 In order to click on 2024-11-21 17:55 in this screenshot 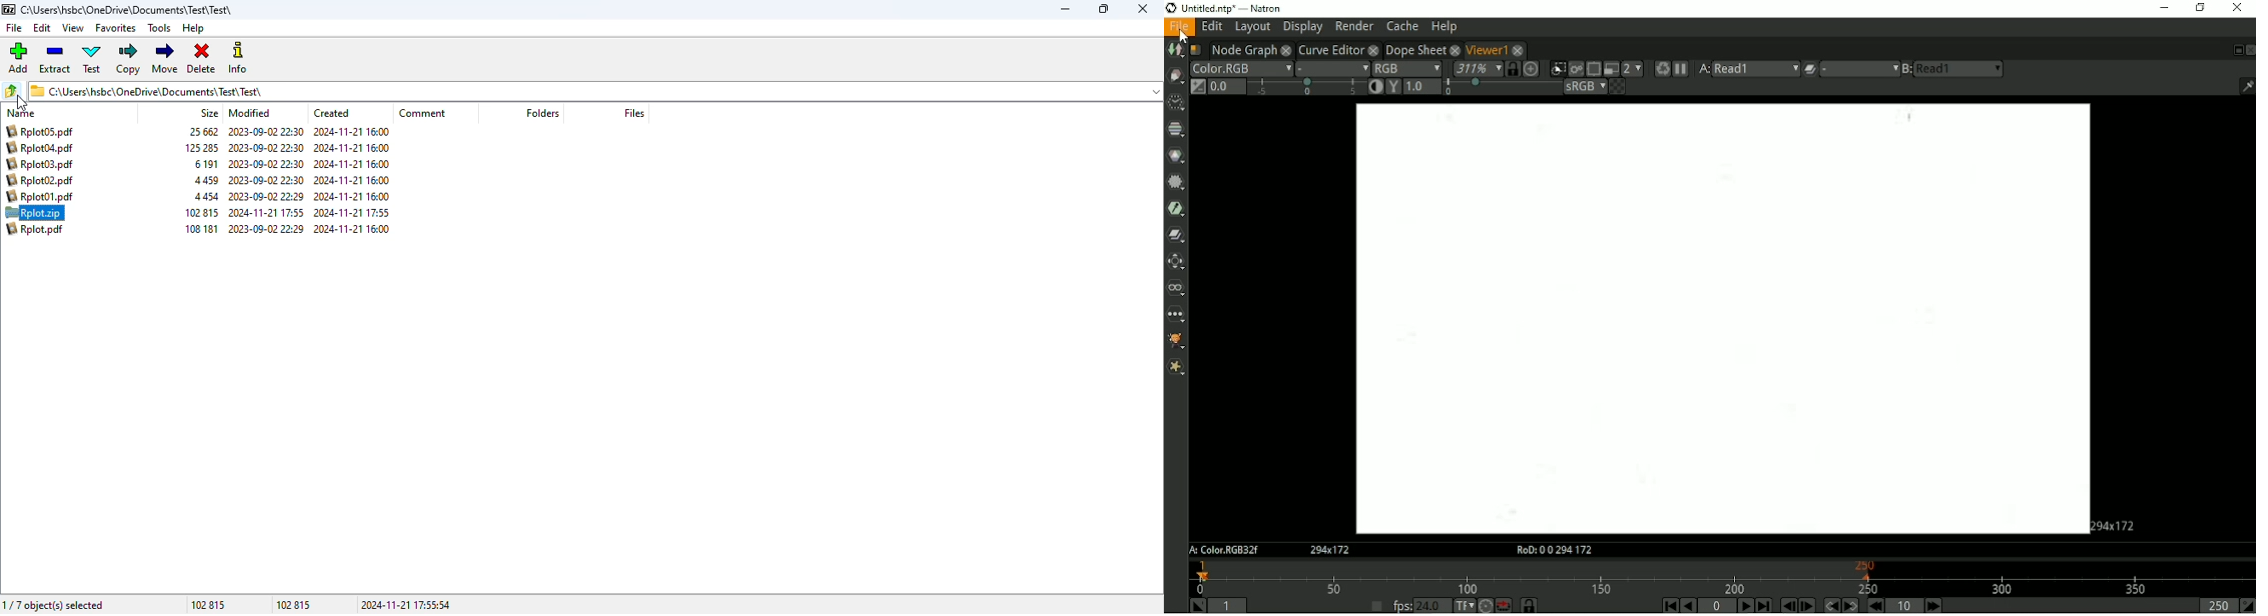, I will do `click(265, 213)`.